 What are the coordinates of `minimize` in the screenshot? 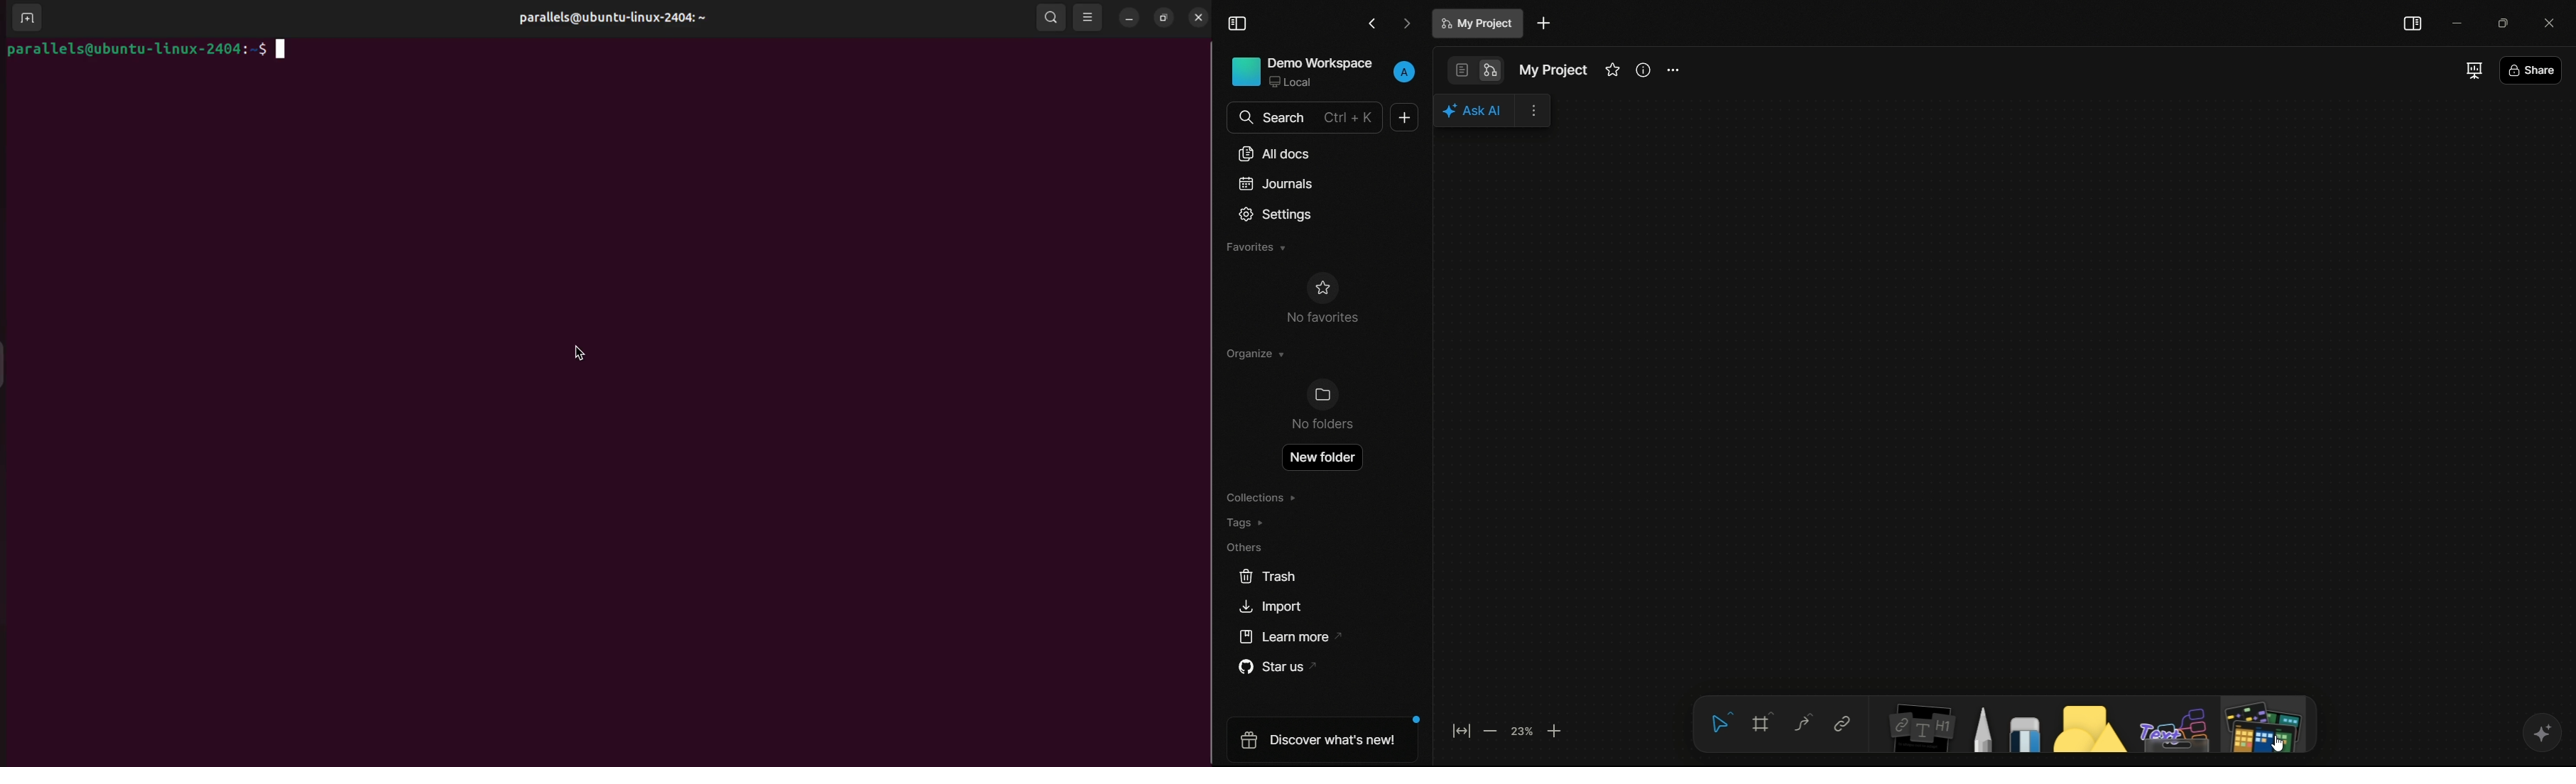 It's located at (2459, 23).